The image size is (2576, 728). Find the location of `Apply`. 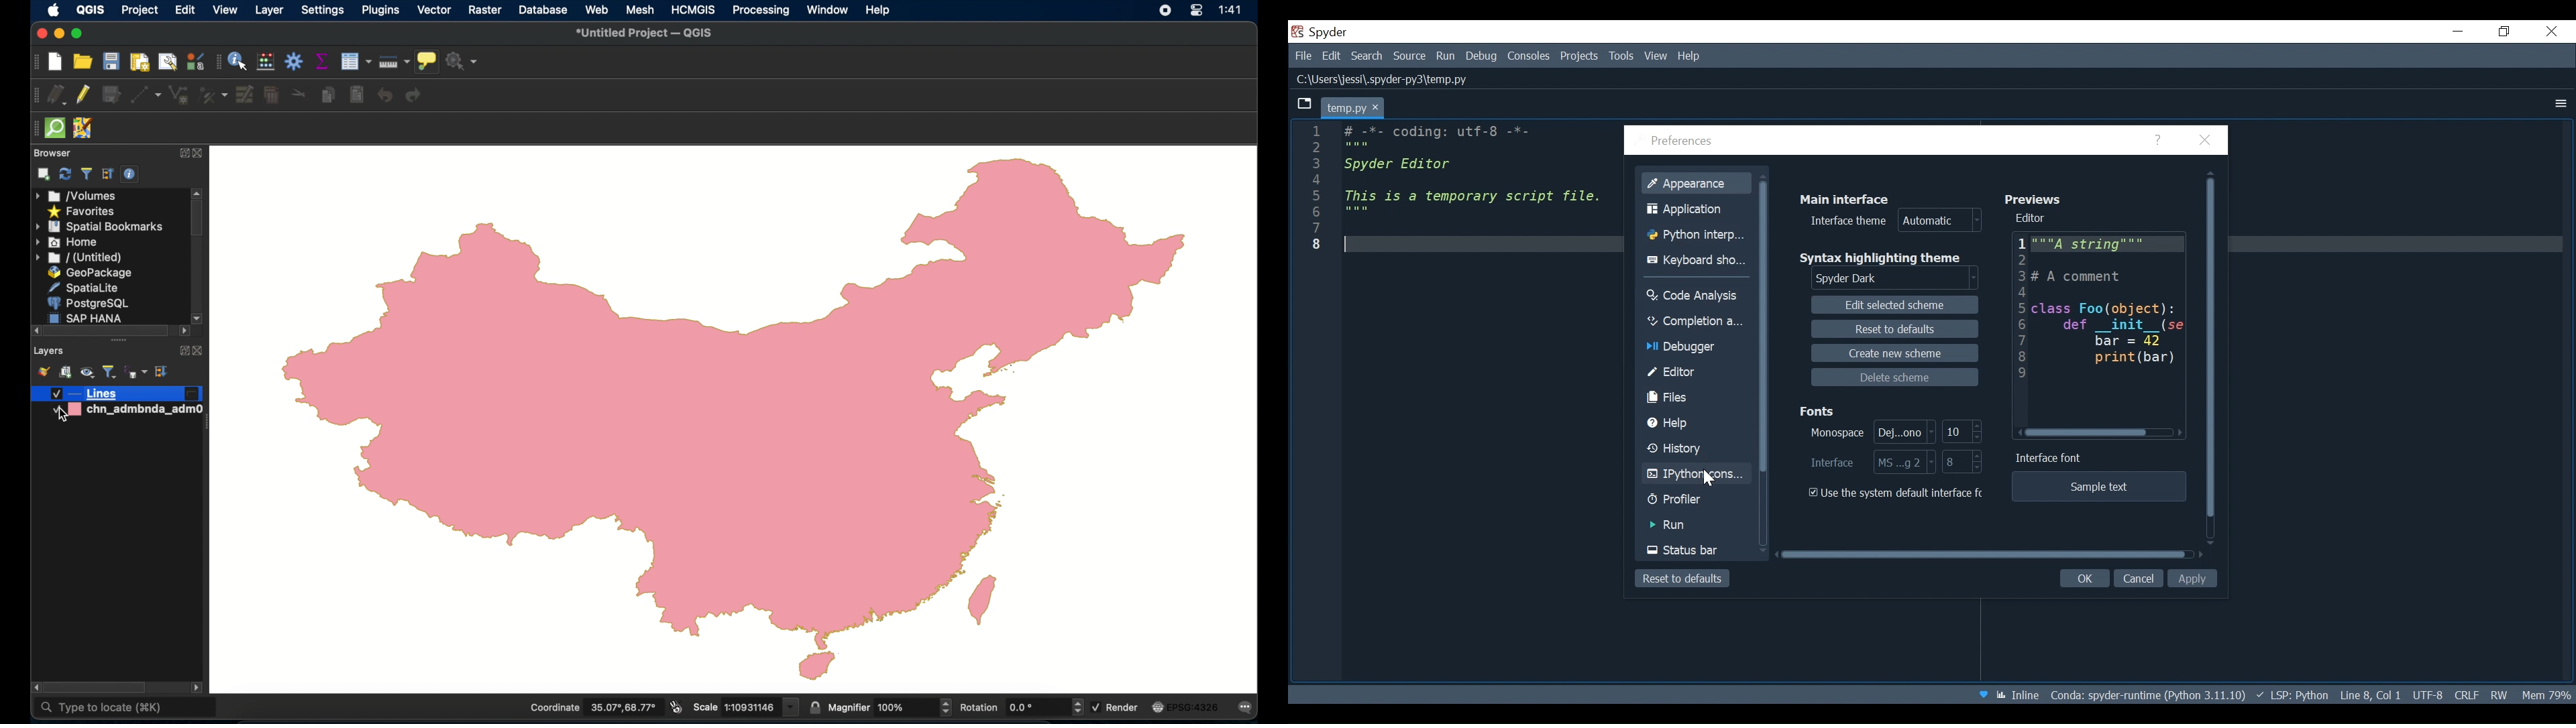

Apply is located at coordinates (2194, 579).